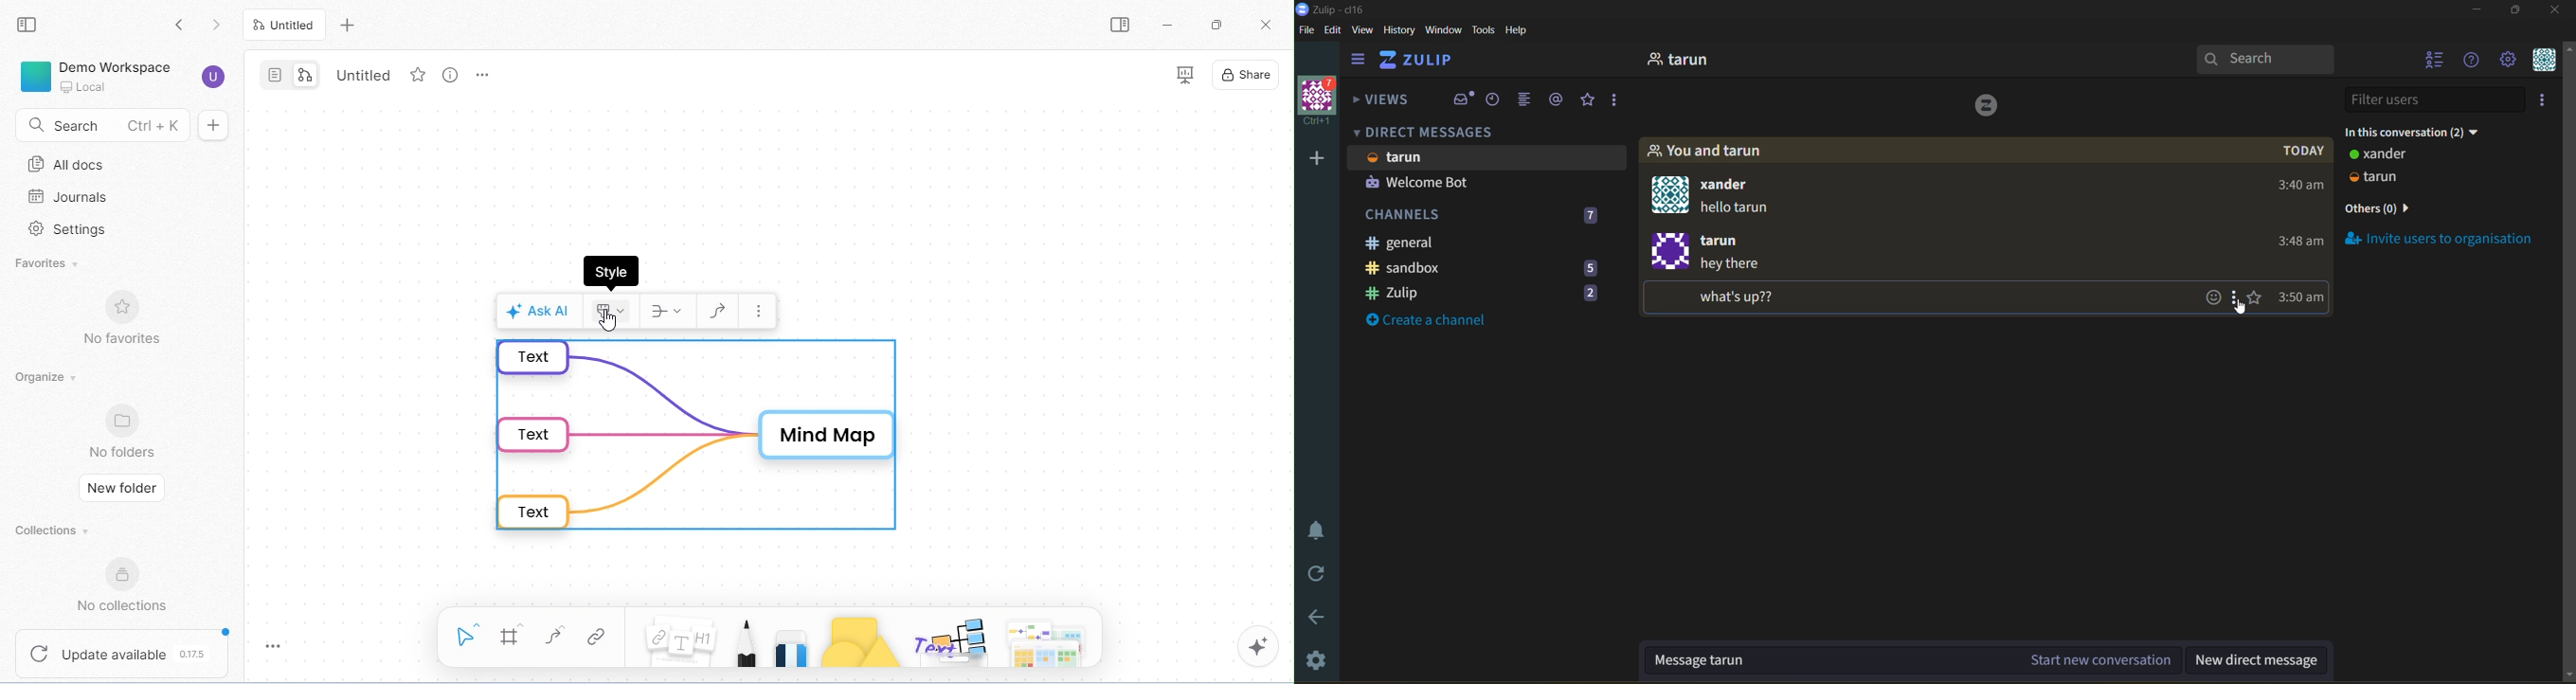 The width and height of the screenshot is (2576, 700). What do you see at coordinates (1435, 61) in the screenshot?
I see `home view` at bounding box center [1435, 61].